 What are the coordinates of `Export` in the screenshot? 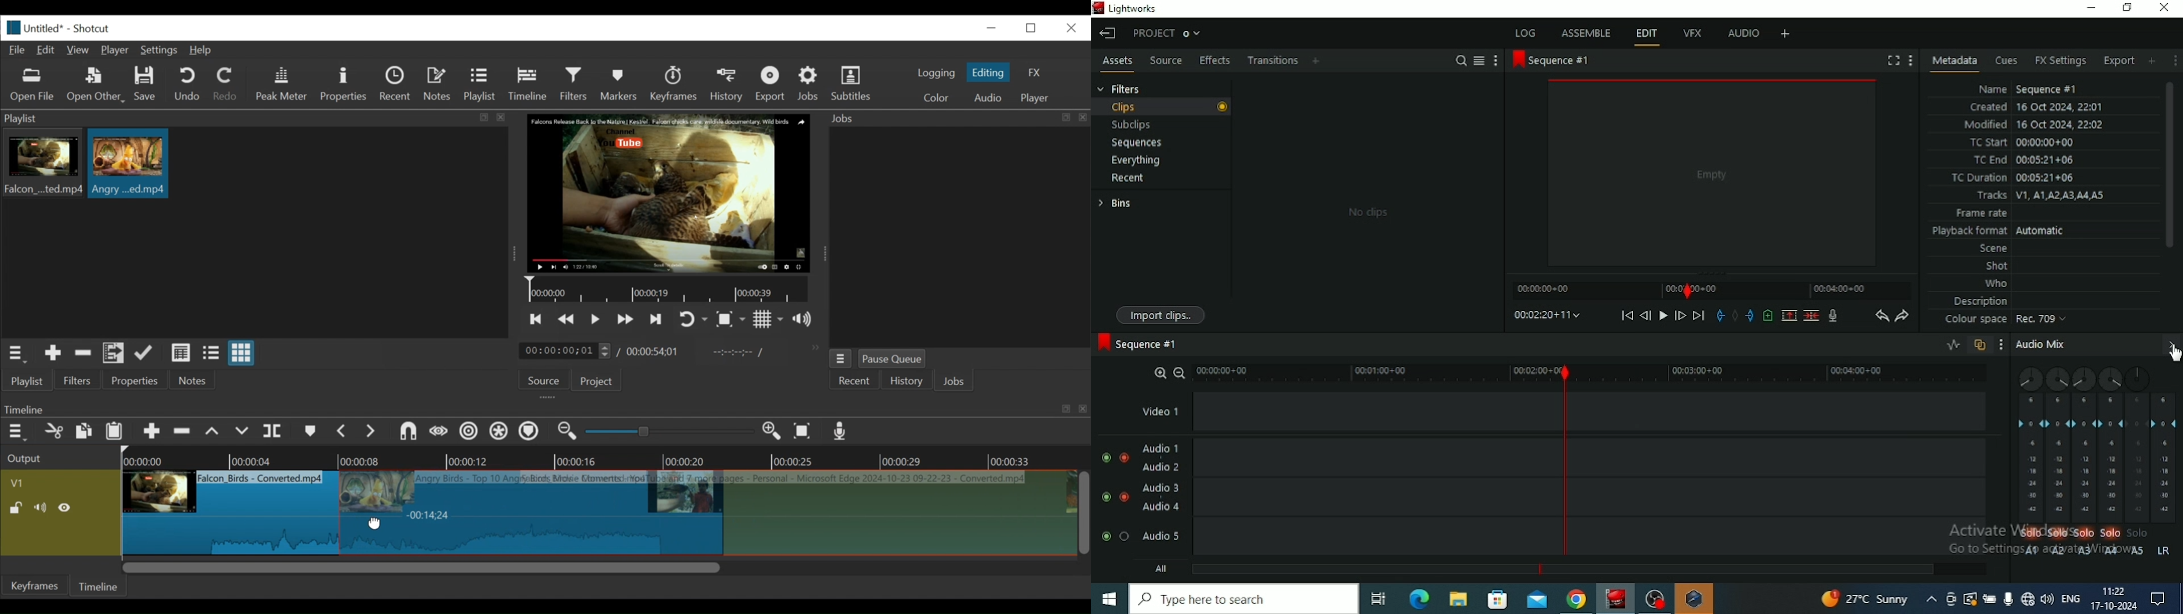 It's located at (2119, 61).